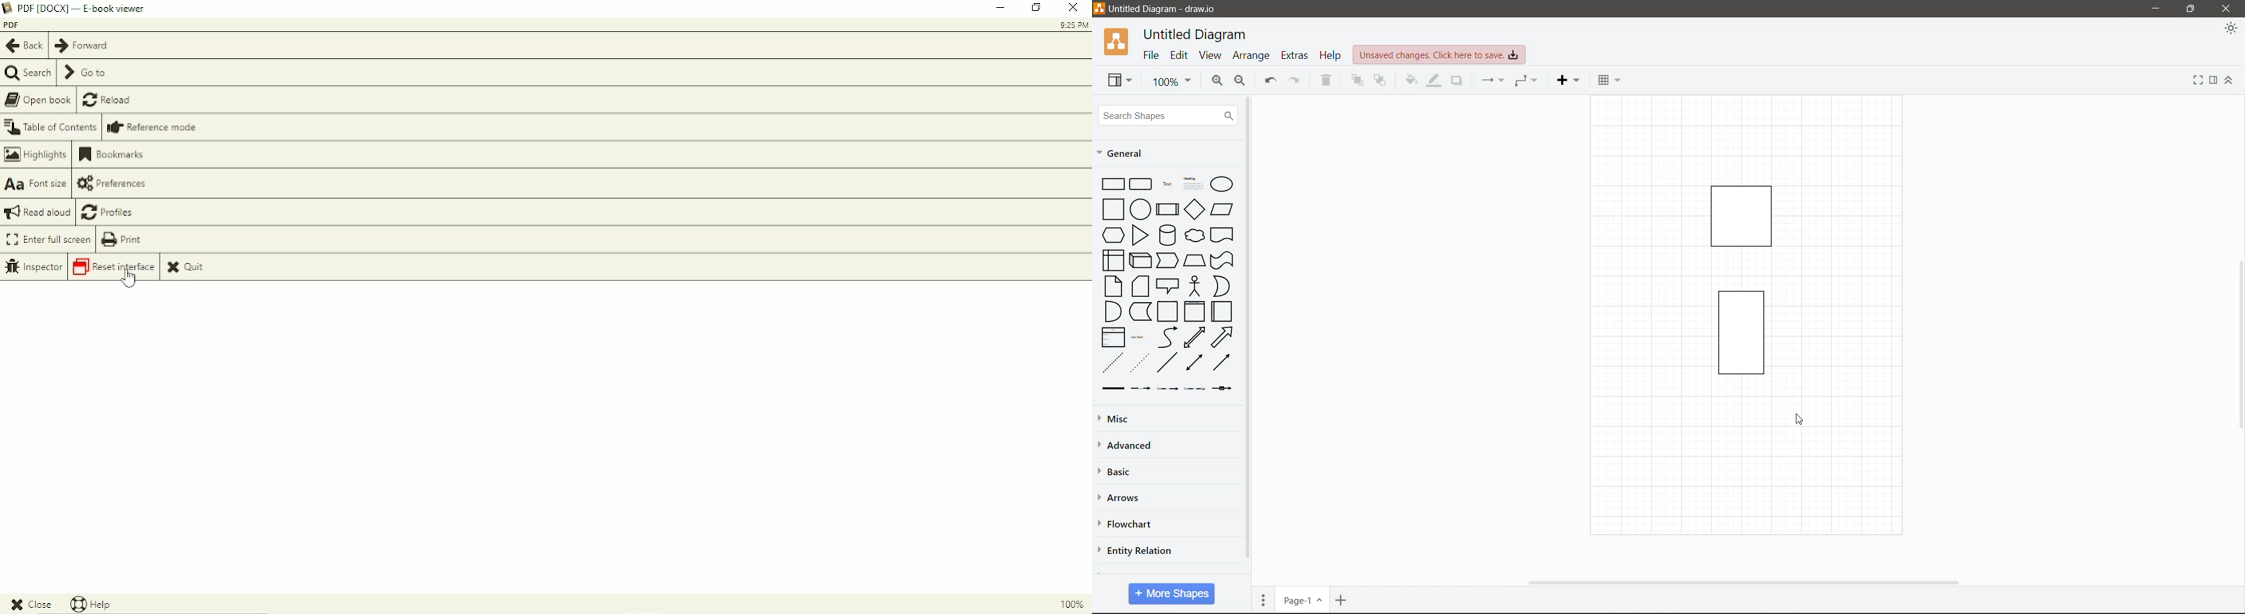  Describe the element at coordinates (1297, 81) in the screenshot. I see `Redo` at that location.